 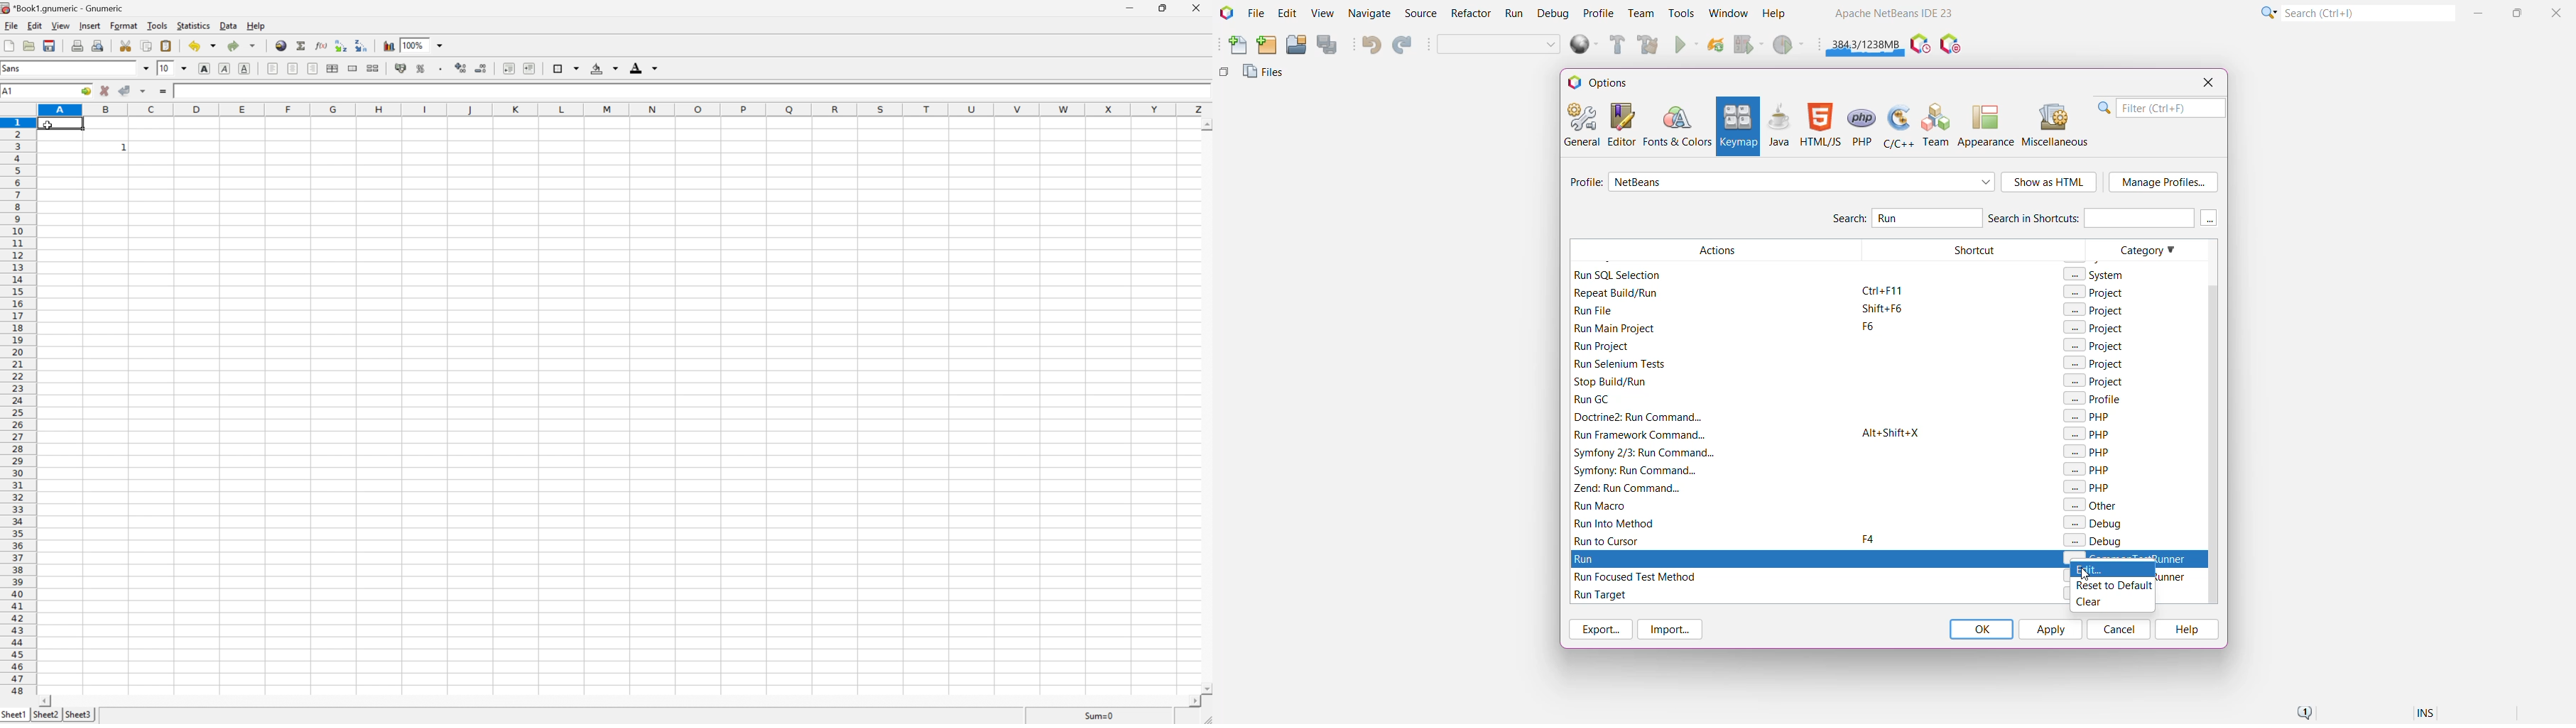 I want to click on tools, so click(x=157, y=26).